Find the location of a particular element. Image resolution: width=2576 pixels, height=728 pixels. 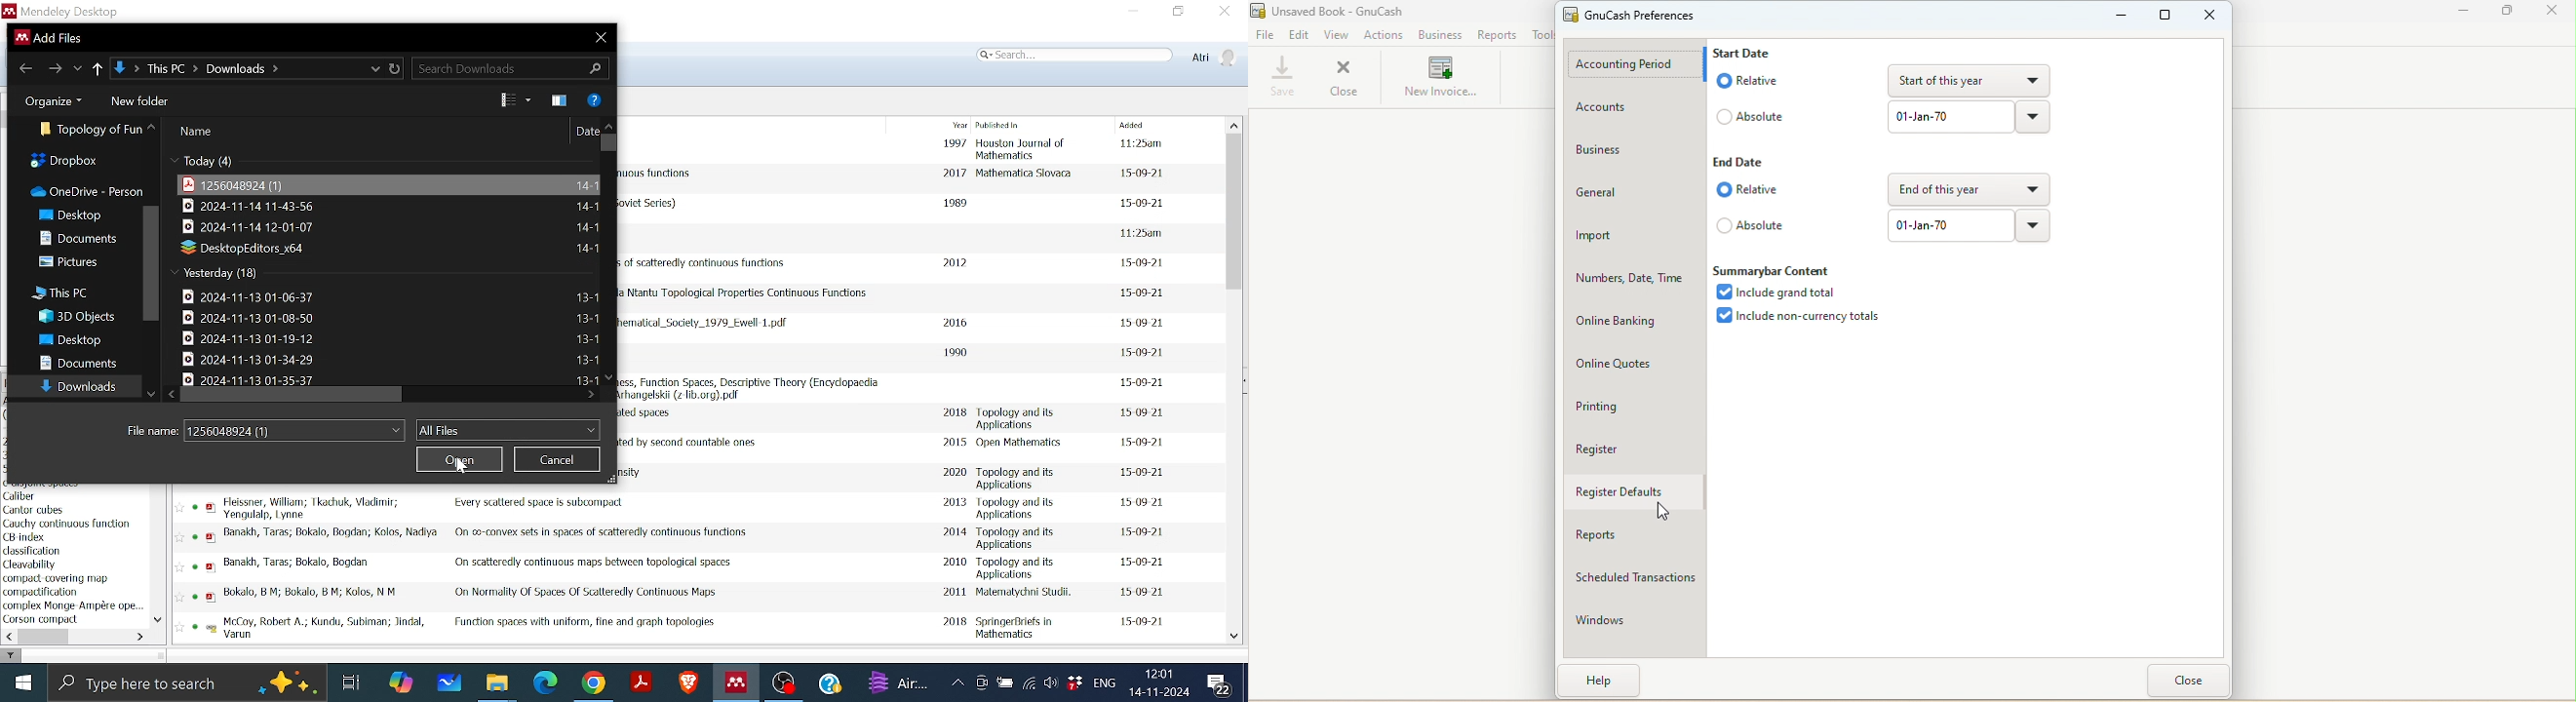

Date and time is located at coordinates (1159, 682).